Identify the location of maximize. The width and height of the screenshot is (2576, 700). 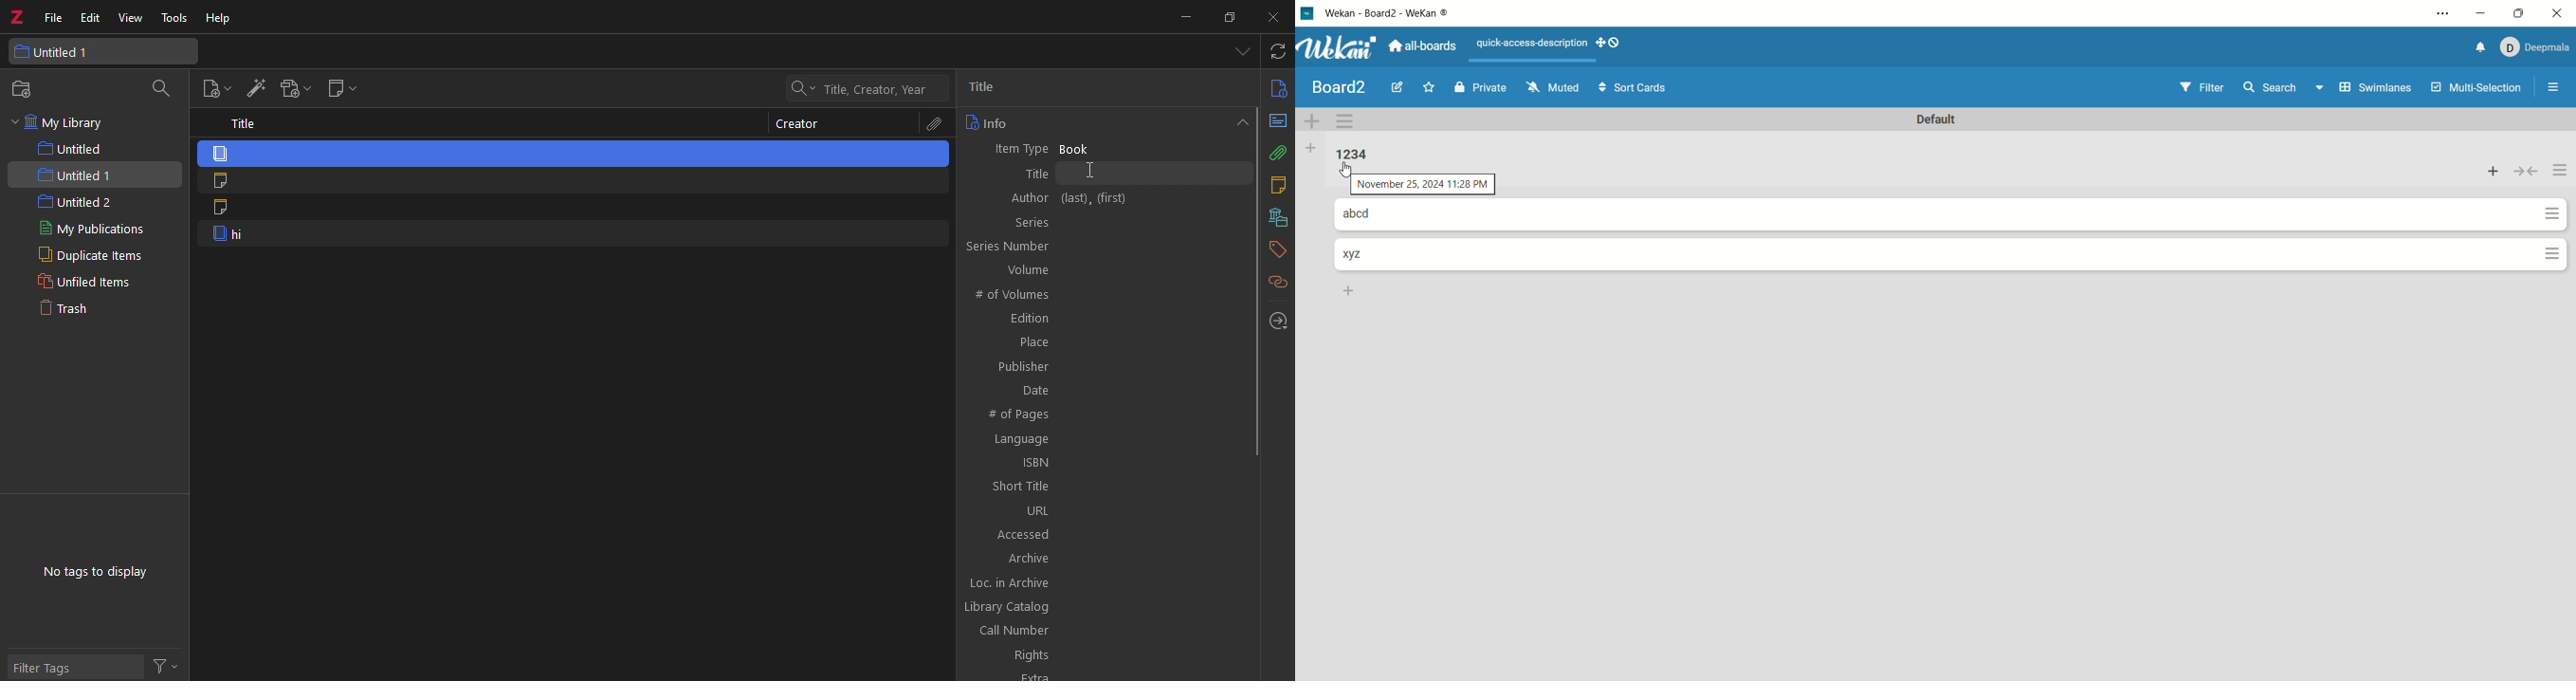
(2516, 13).